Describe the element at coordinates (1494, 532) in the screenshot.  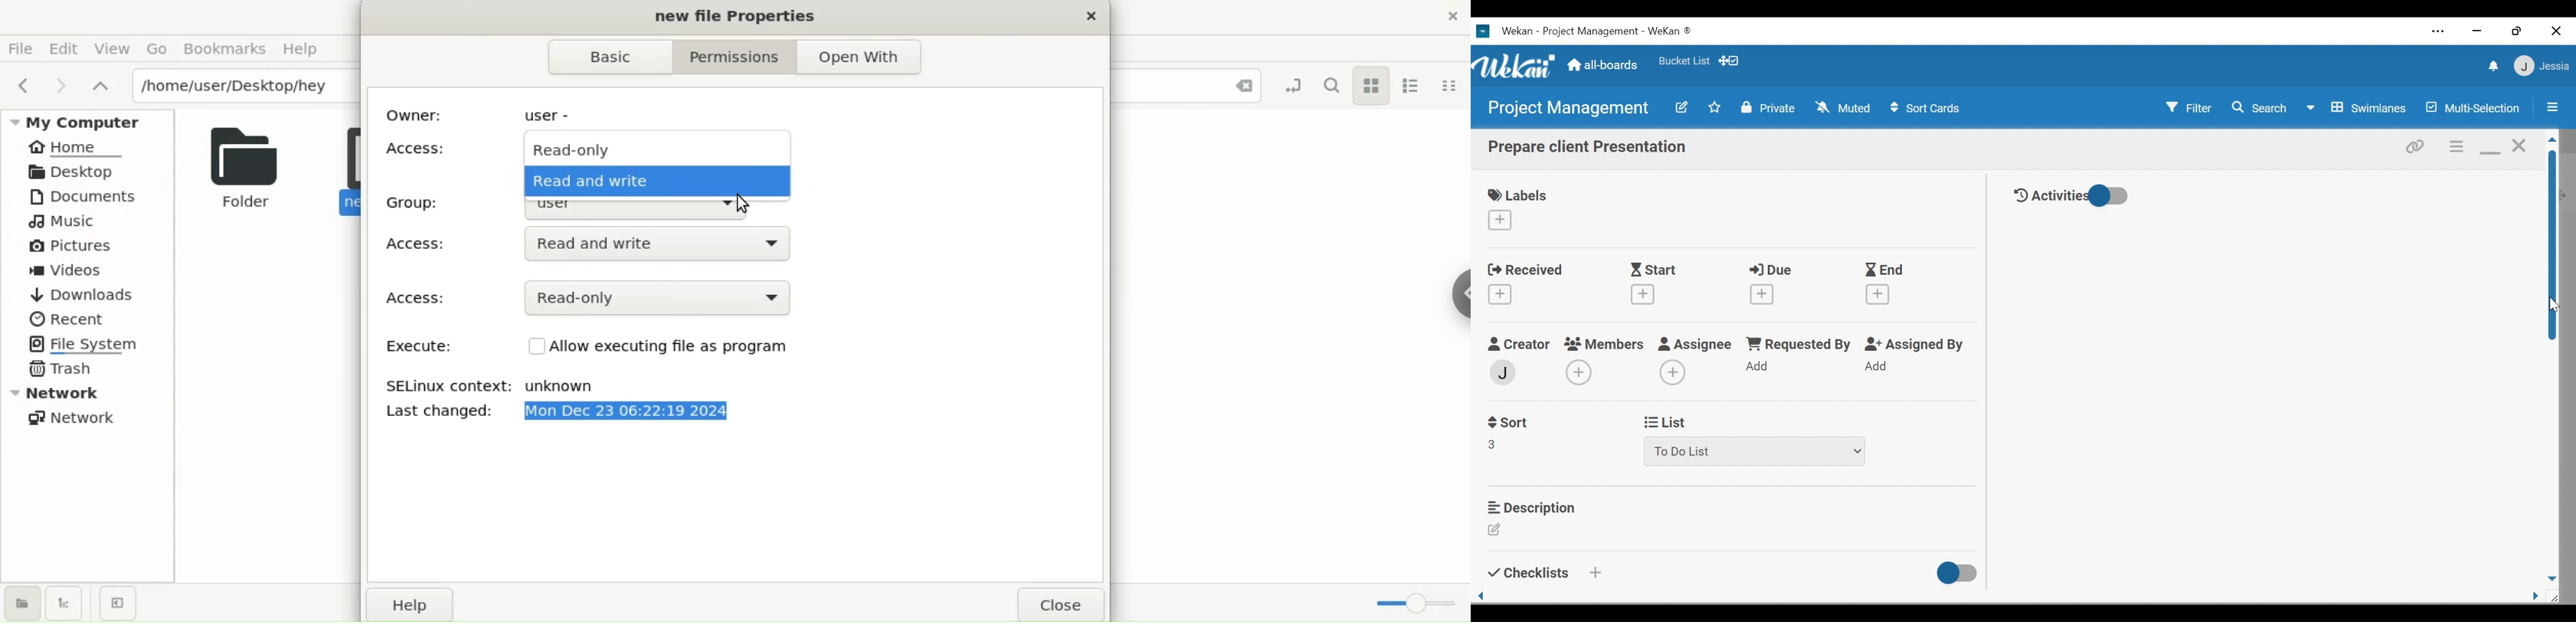
I see `Edit` at that location.